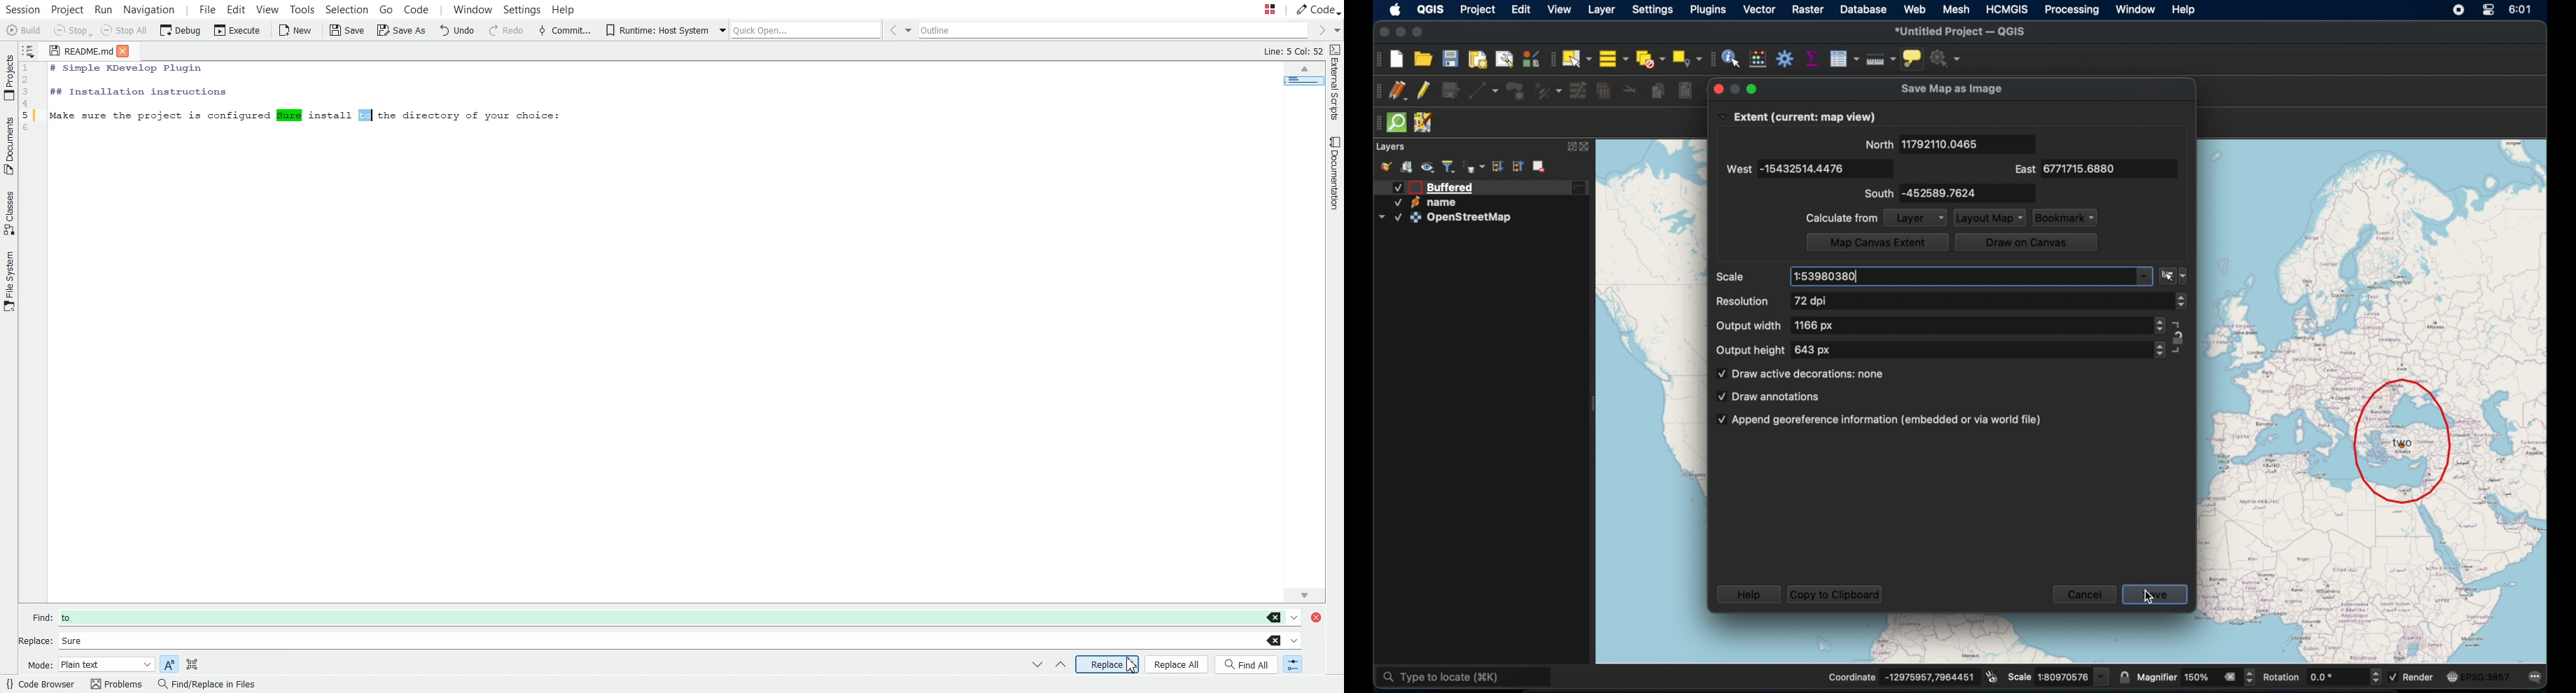  Describe the element at coordinates (80, 52) in the screenshot. I see `README.md (document)` at that location.